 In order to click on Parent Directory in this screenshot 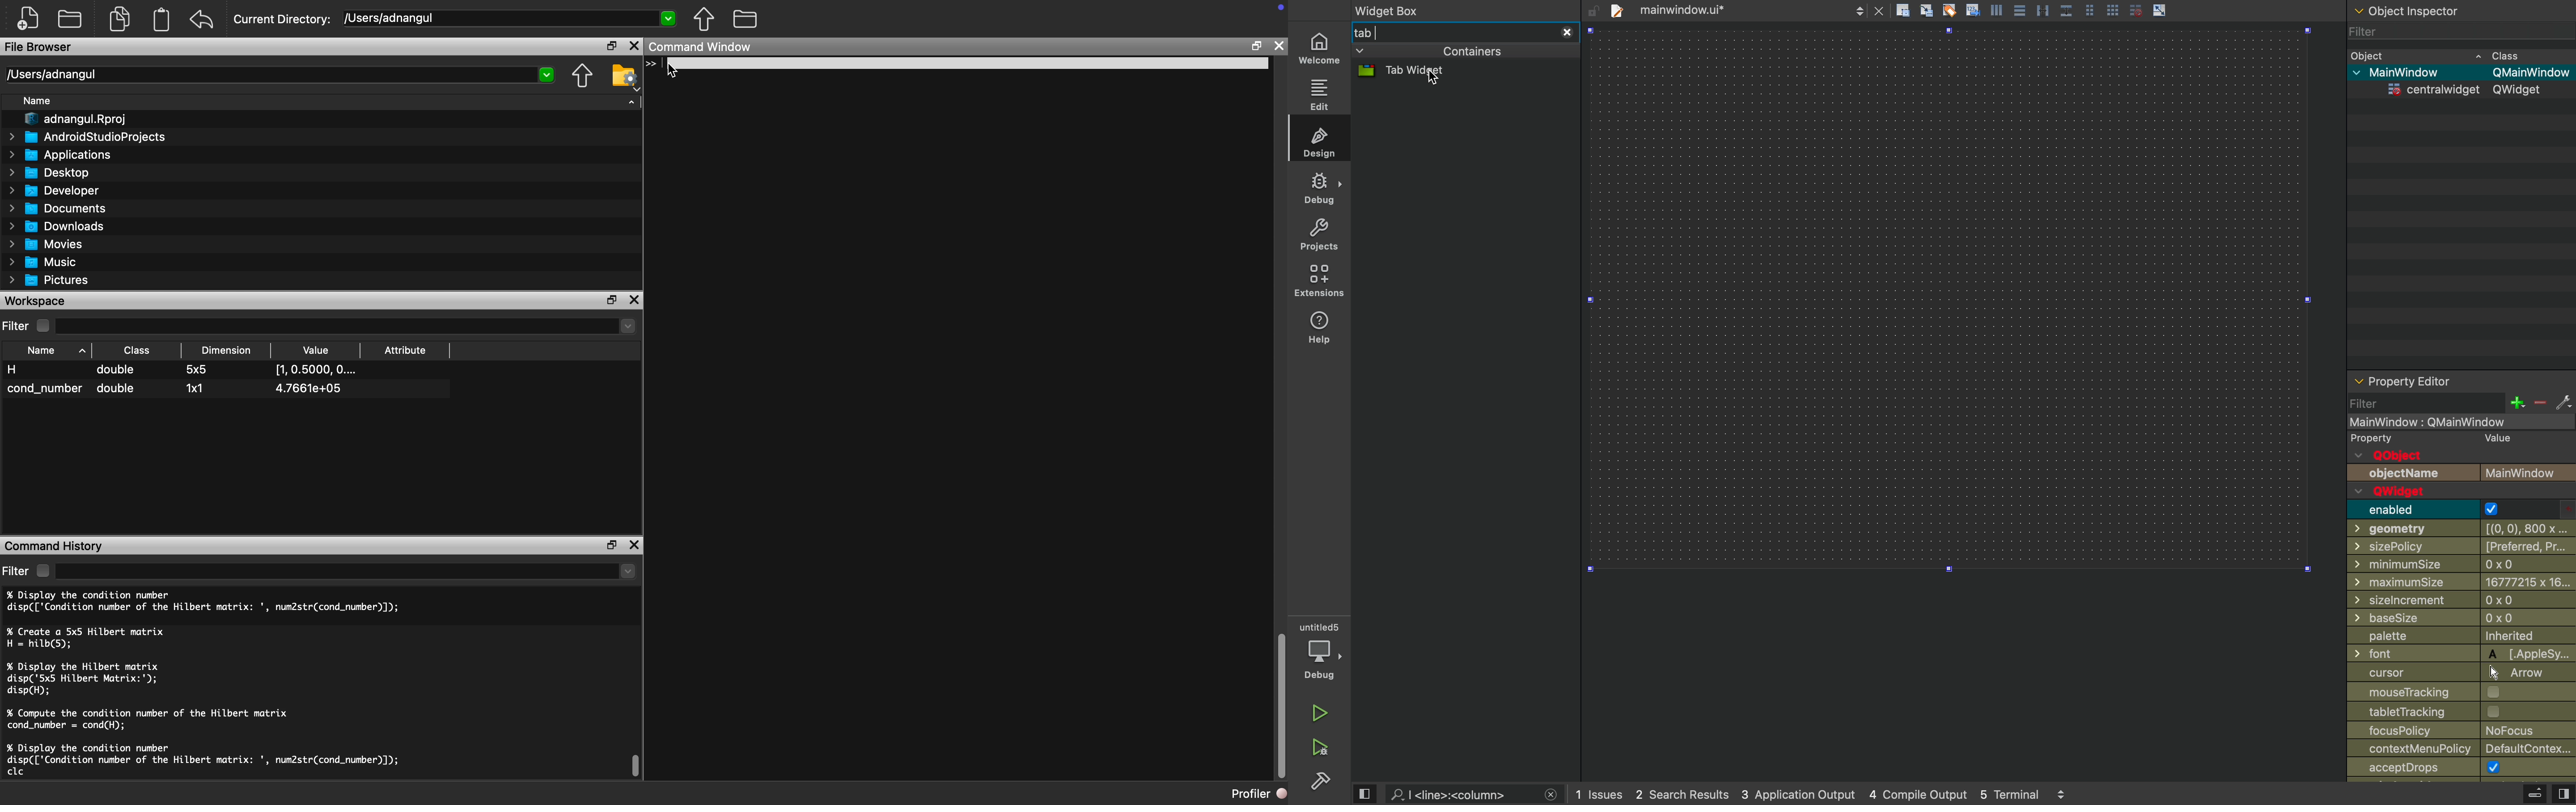, I will do `click(583, 75)`.